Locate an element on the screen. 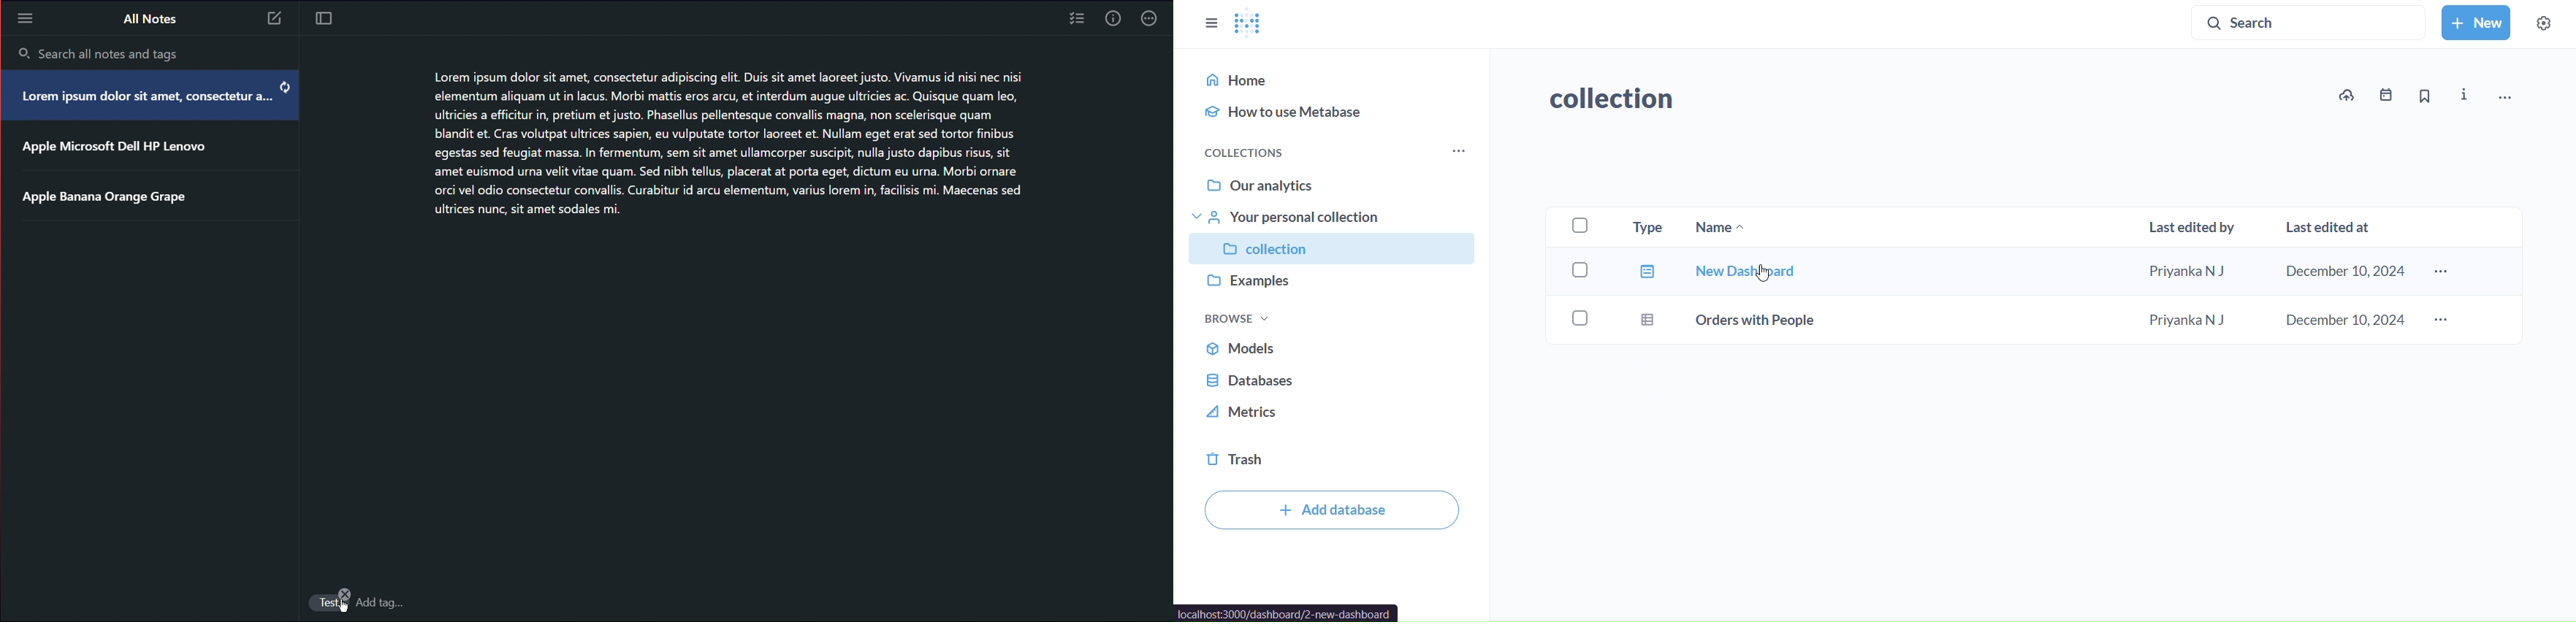 This screenshot has width=2576, height=644. More is located at coordinates (1152, 21).